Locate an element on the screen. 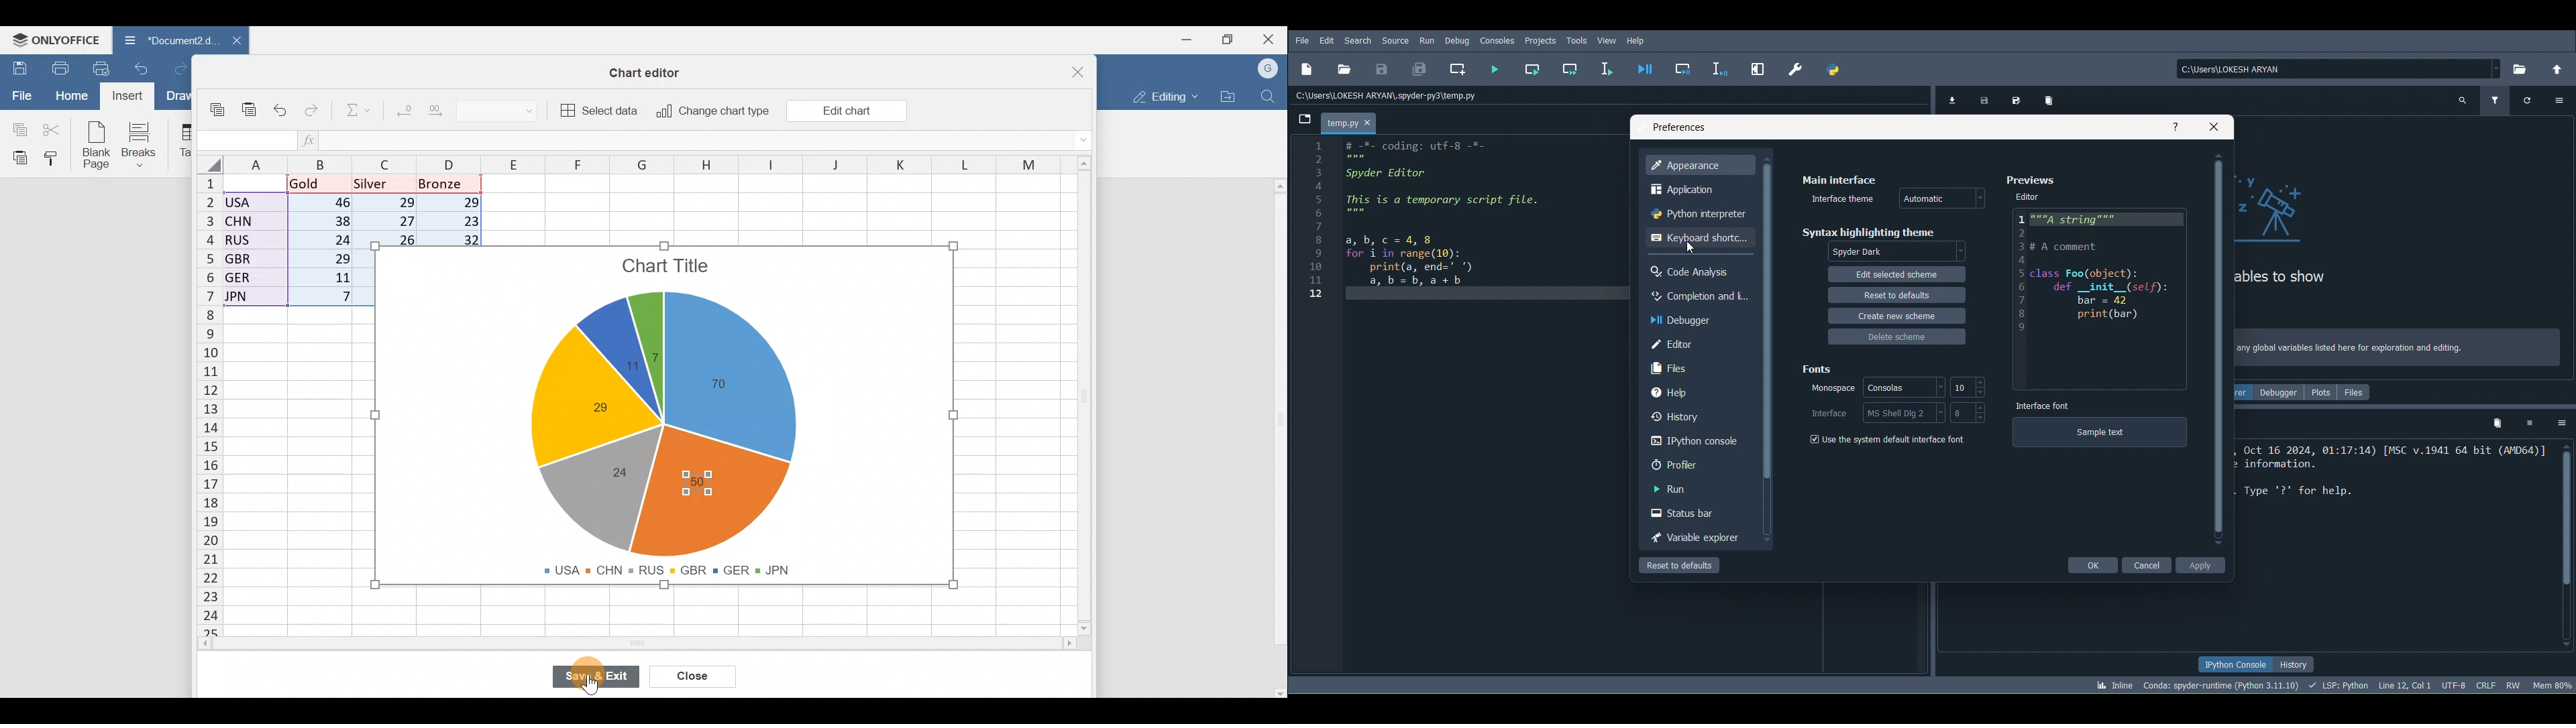  File EOL Status is located at coordinates (2487, 682).